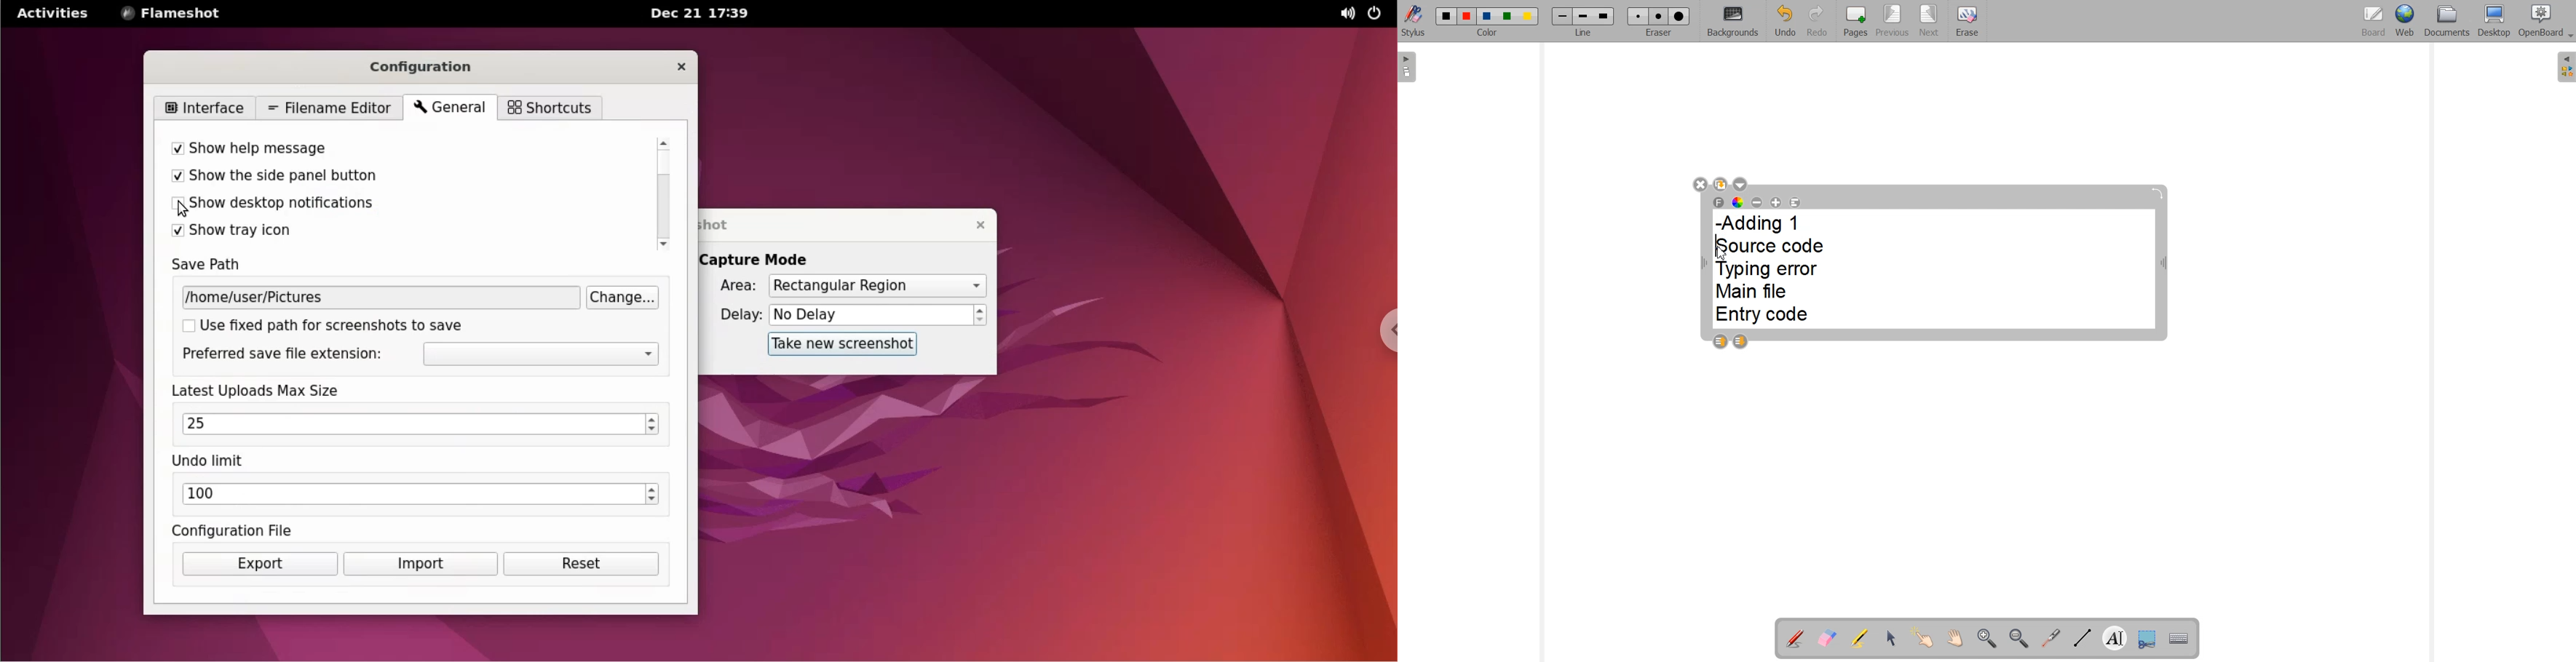 This screenshot has height=672, width=2576. Describe the element at coordinates (1784, 21) in the screenshot. I see `Undo` at that location.